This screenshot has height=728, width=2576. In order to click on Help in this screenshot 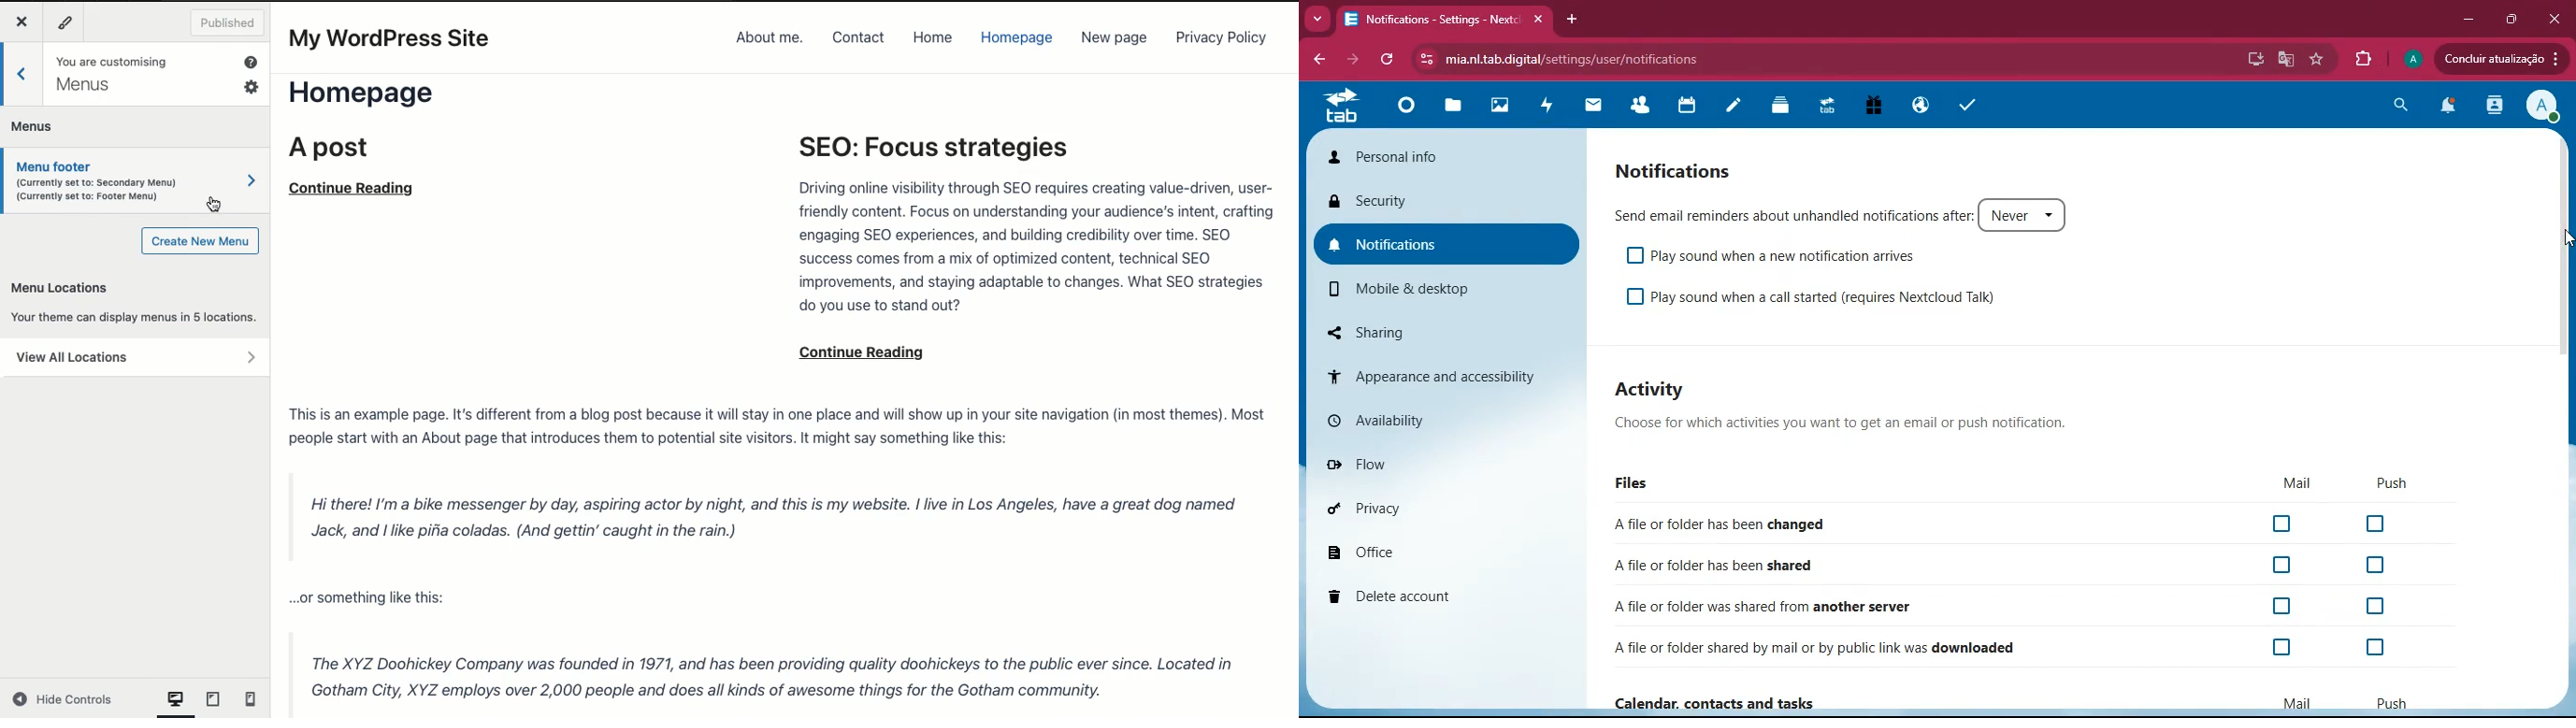, I will do `click(251, 61)`.